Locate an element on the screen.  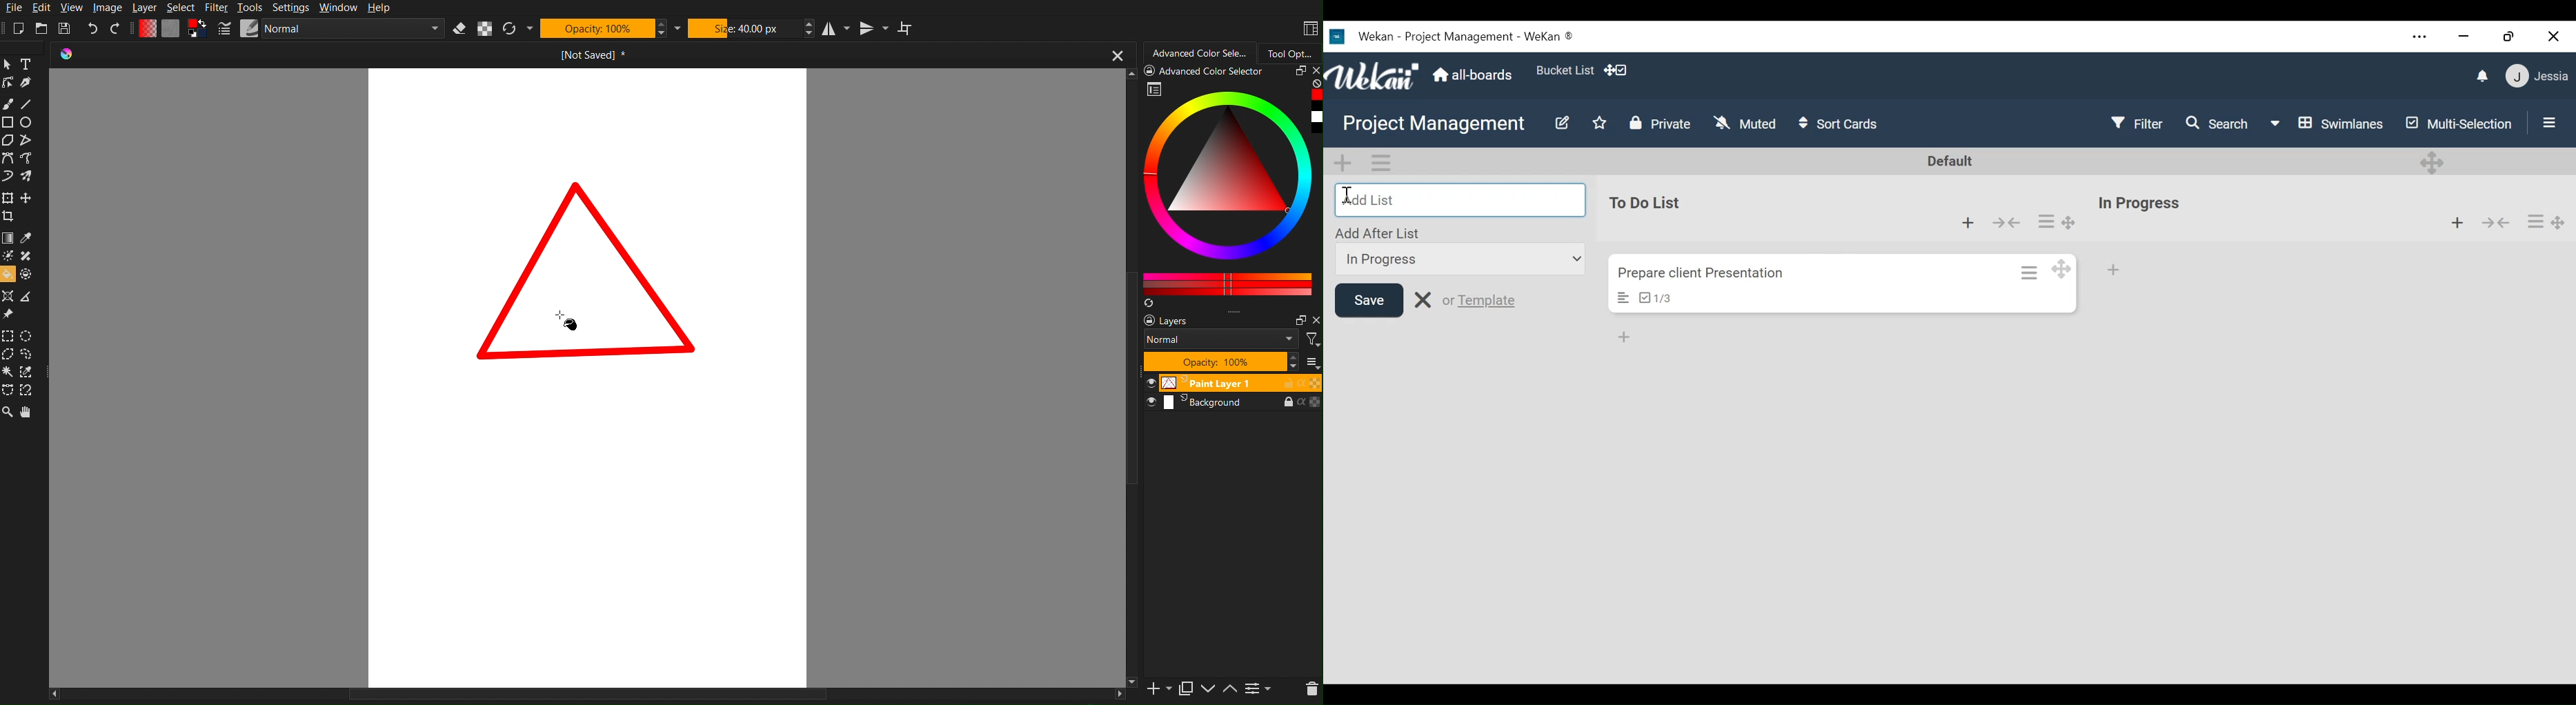
Workspaces is located at coordinates (1309, 28).